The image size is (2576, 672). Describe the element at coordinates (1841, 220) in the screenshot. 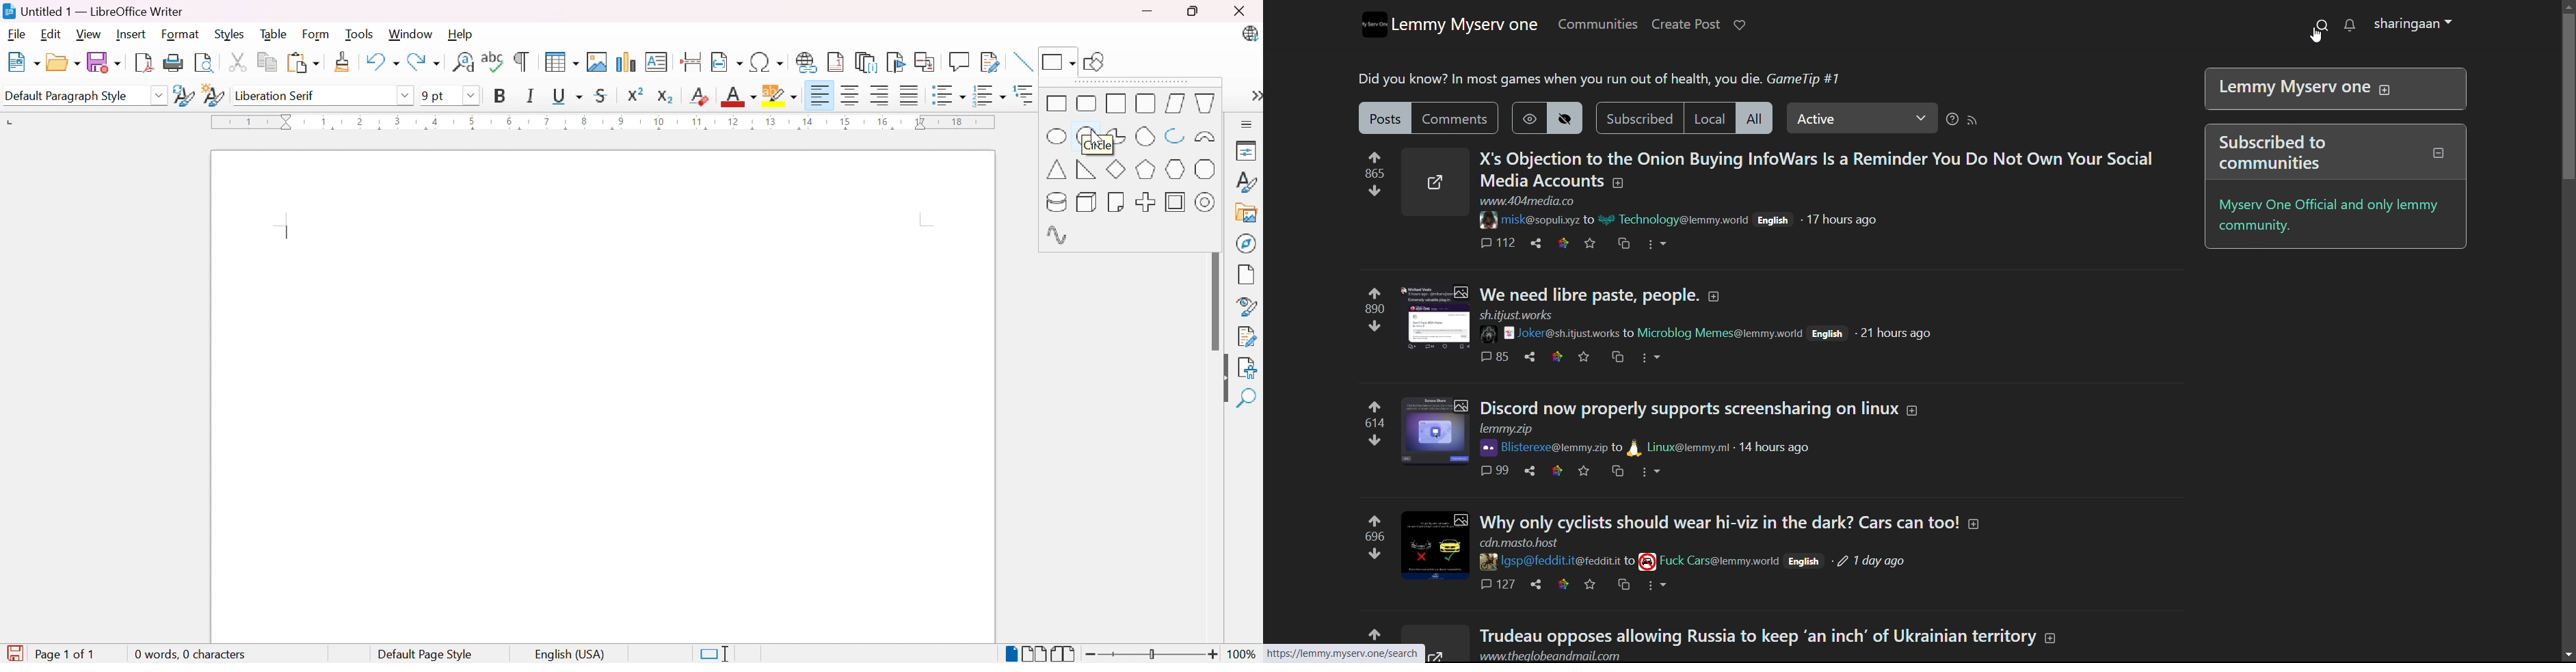

I see `17 hours ago` at that location.